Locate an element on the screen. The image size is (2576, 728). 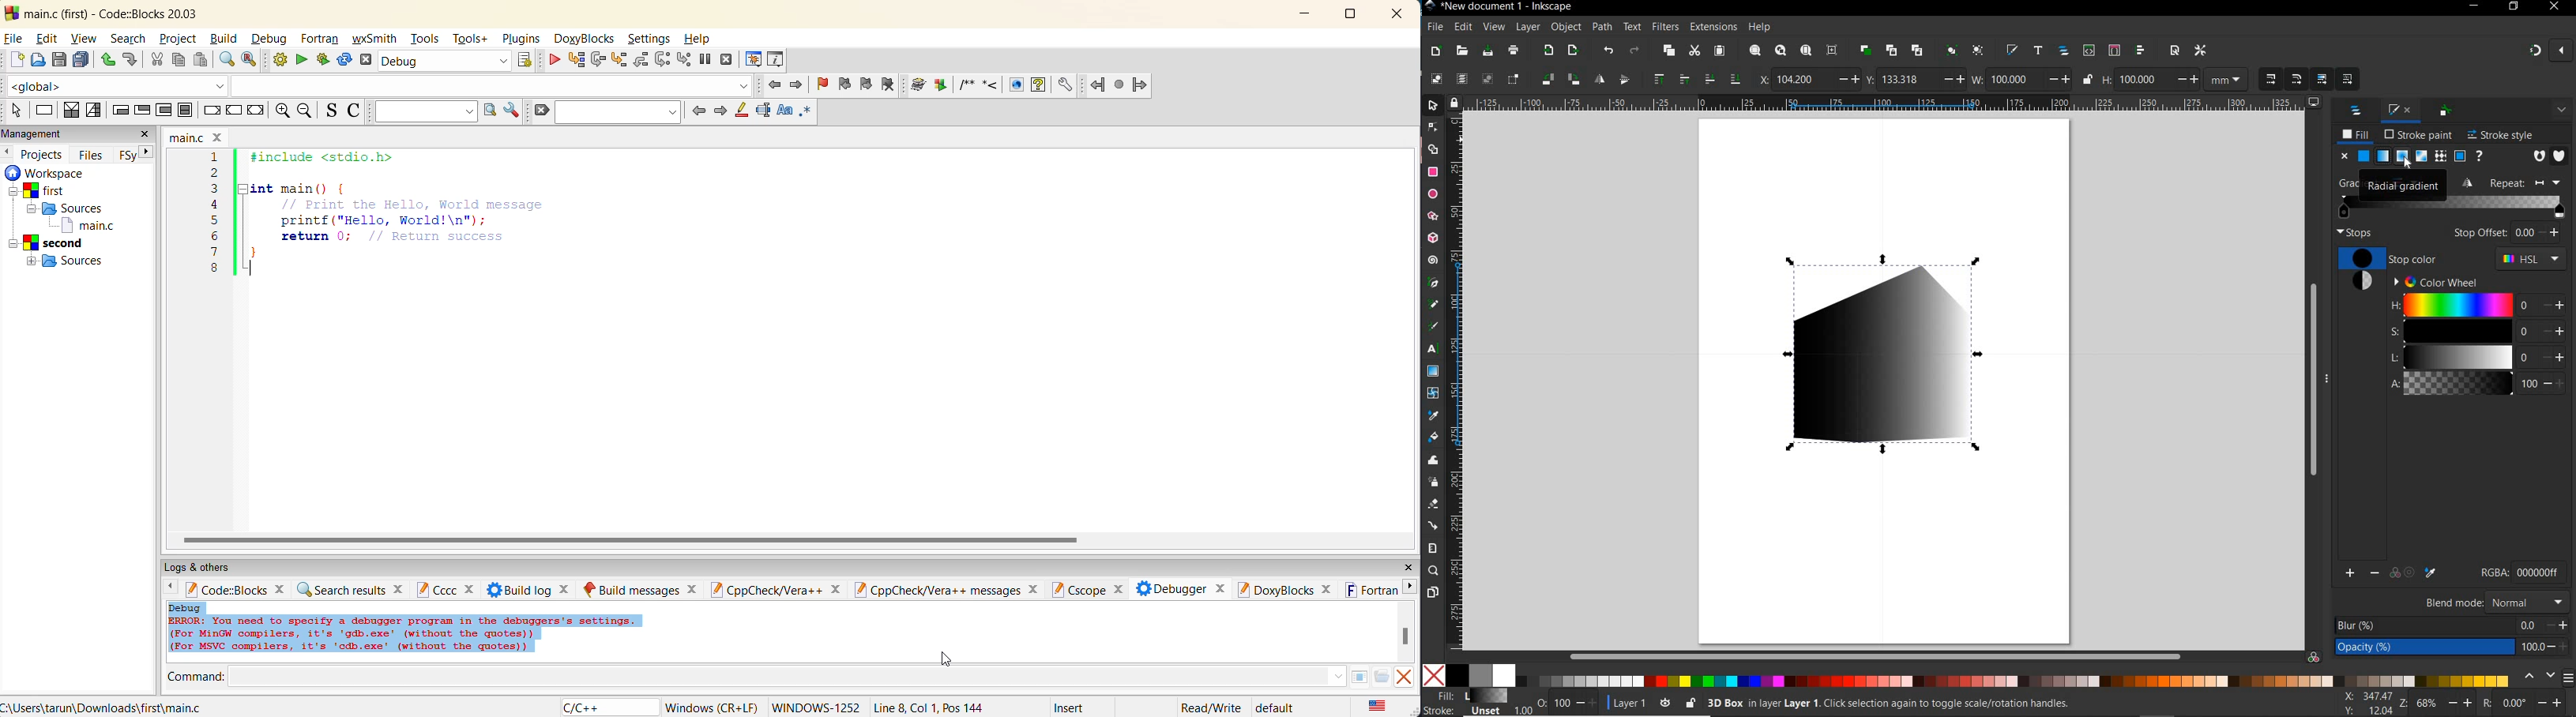
edit is located at coordinates (47, 39).